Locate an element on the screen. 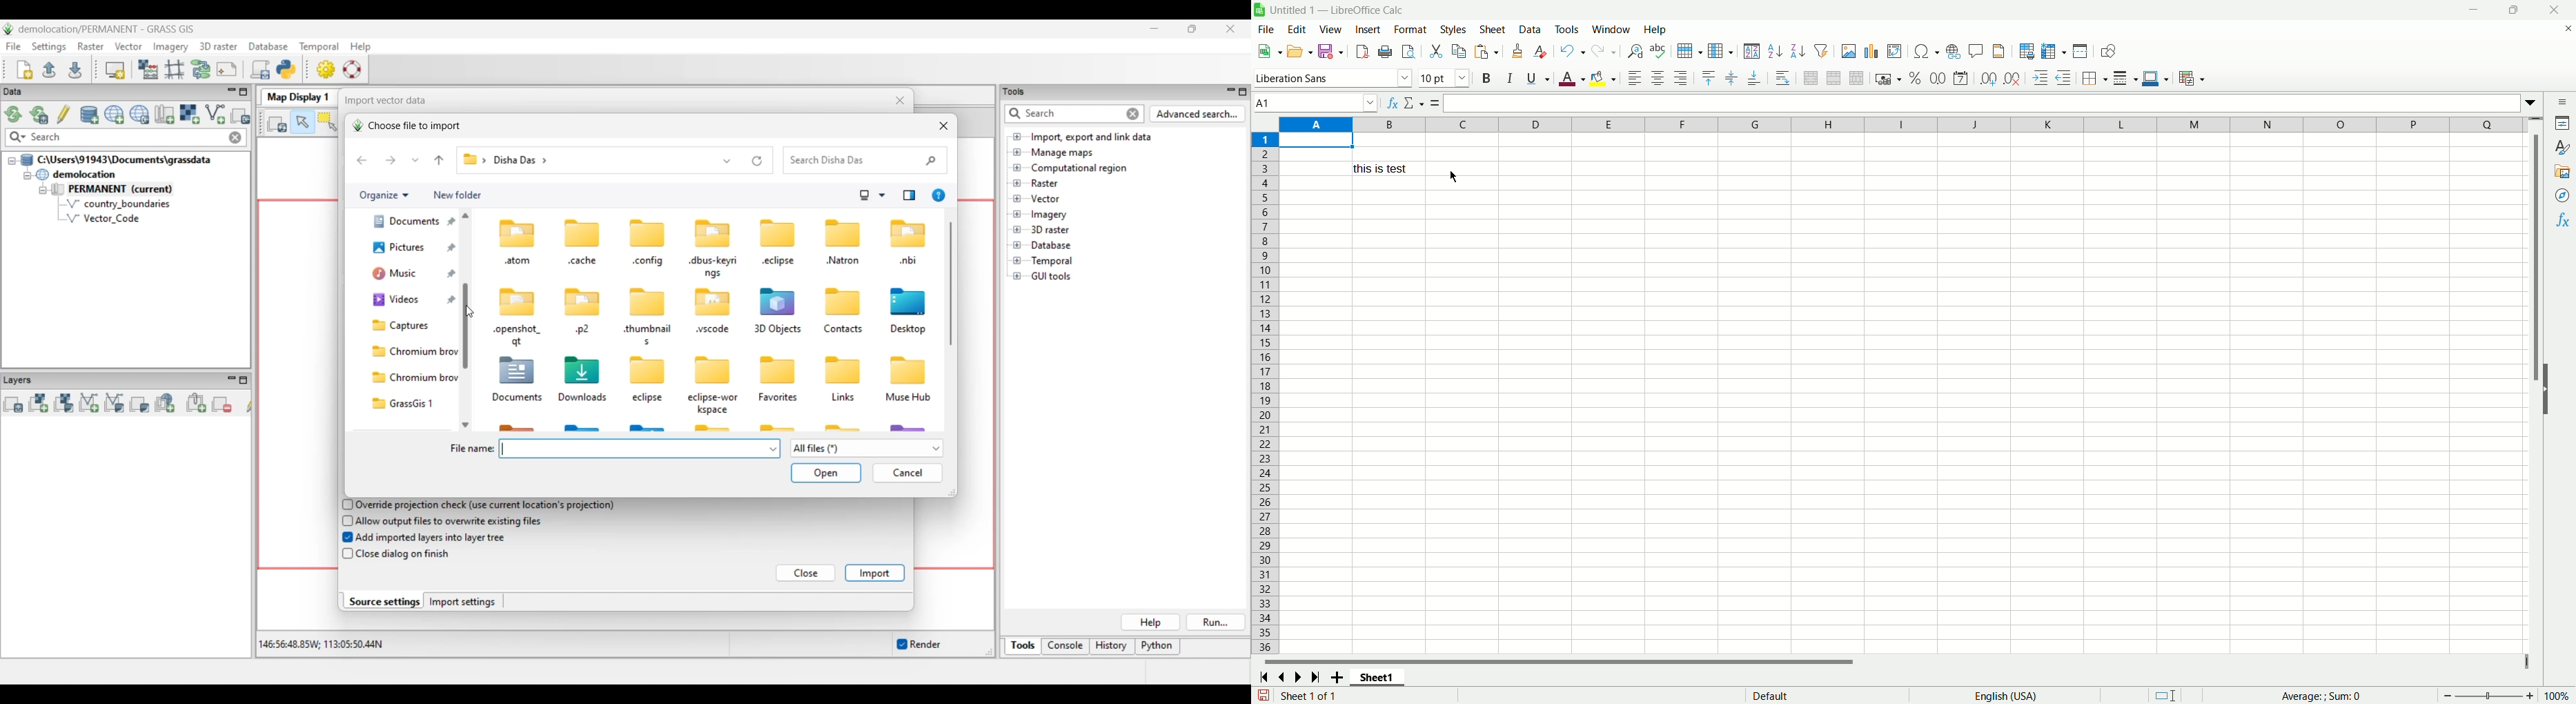 This screenshot has height=728, width=2576. close document is located at coordinates (2568, 30).